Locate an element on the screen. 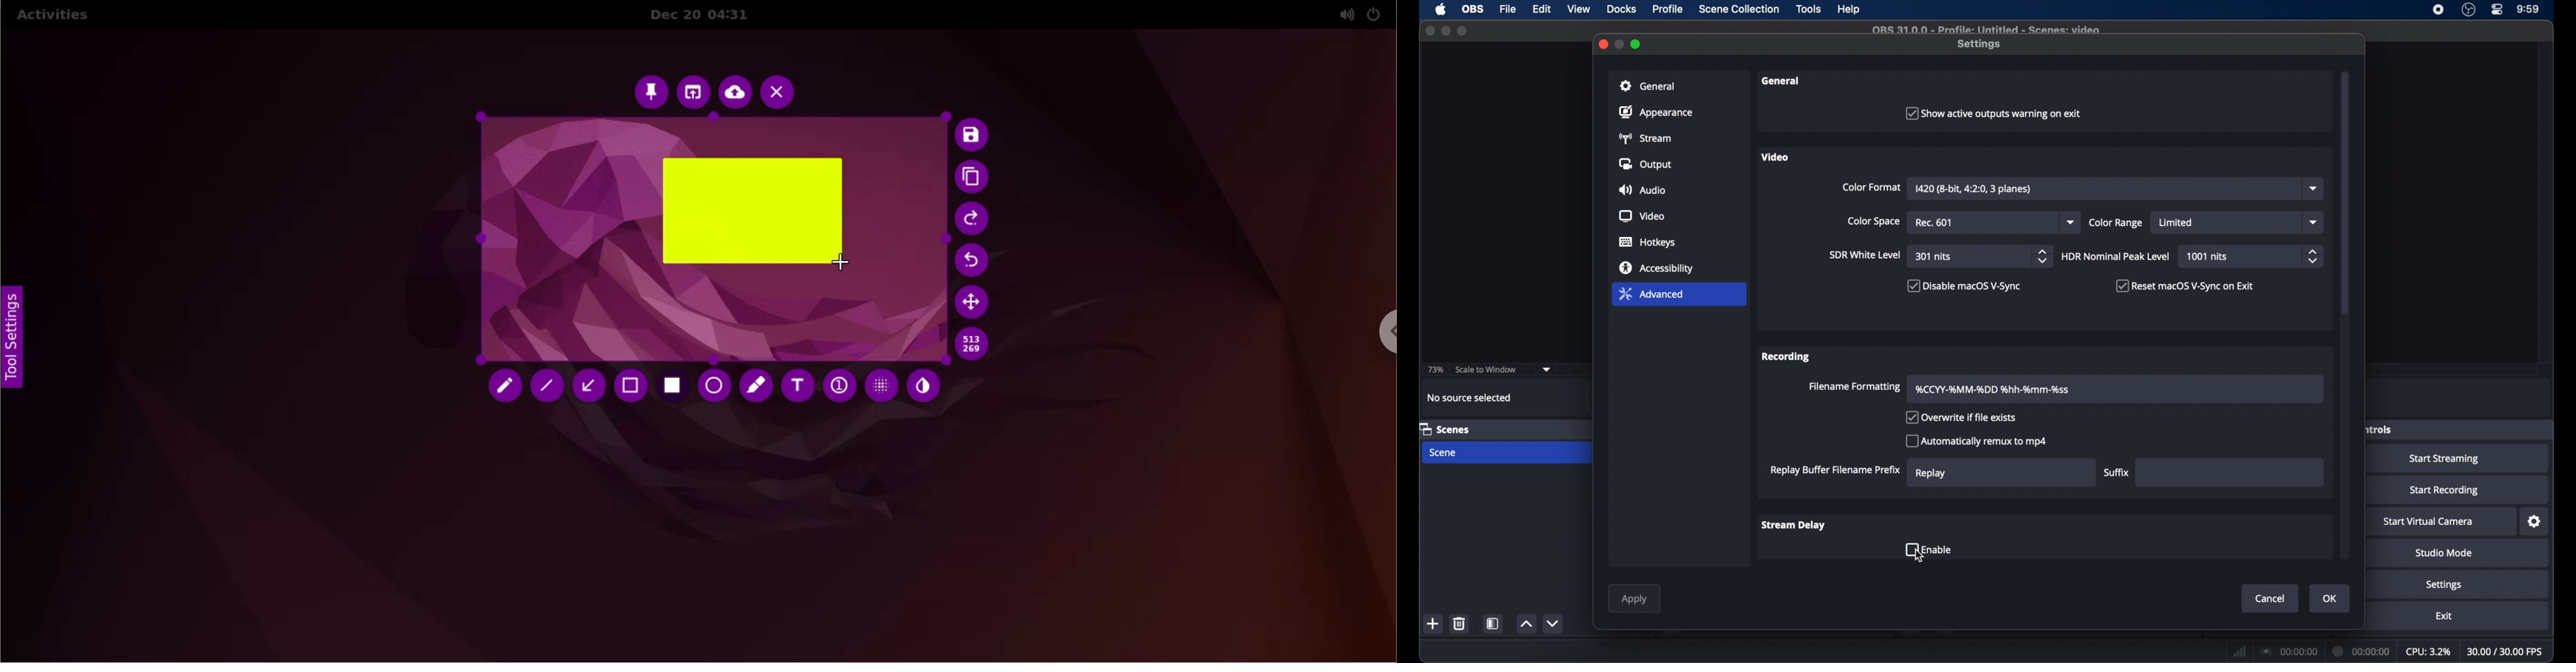  file is located at coordinates (1508, 8).